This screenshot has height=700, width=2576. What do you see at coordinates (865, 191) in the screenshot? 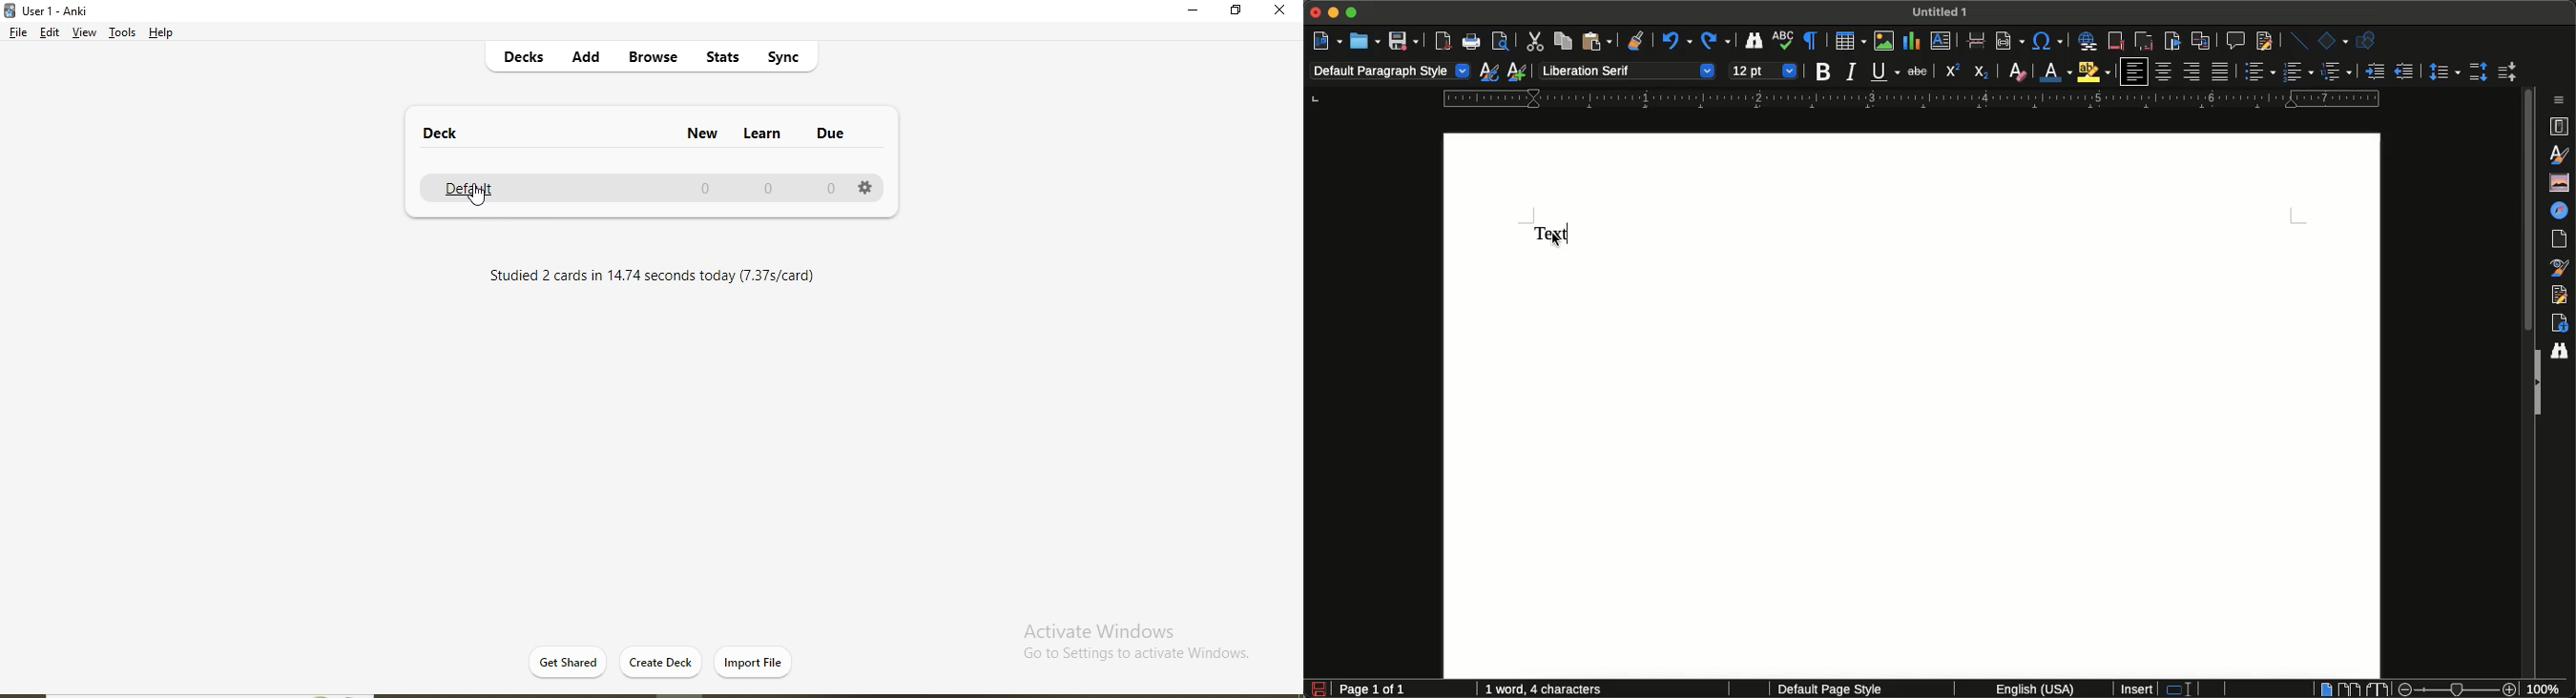
I see `settings` at bounding box center [865, 191].